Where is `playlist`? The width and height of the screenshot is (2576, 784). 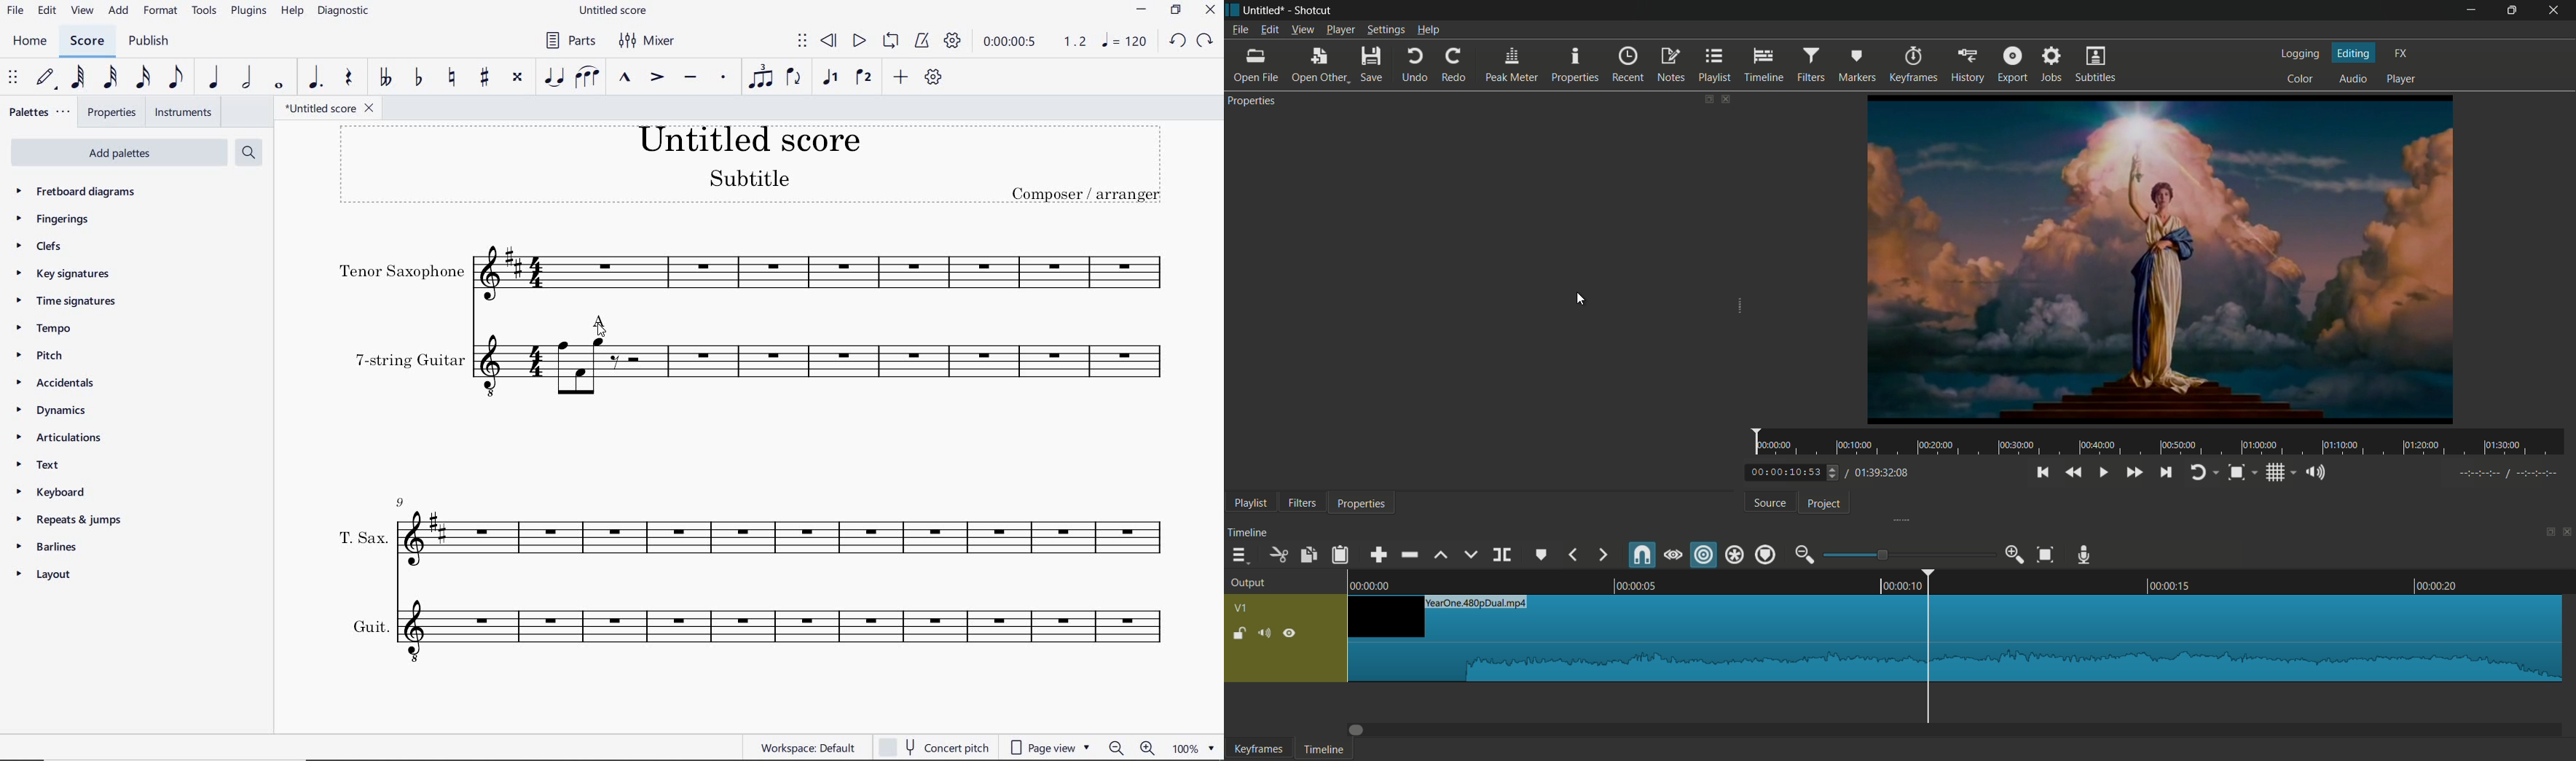
playlist is located at coordinates (1252, 502).